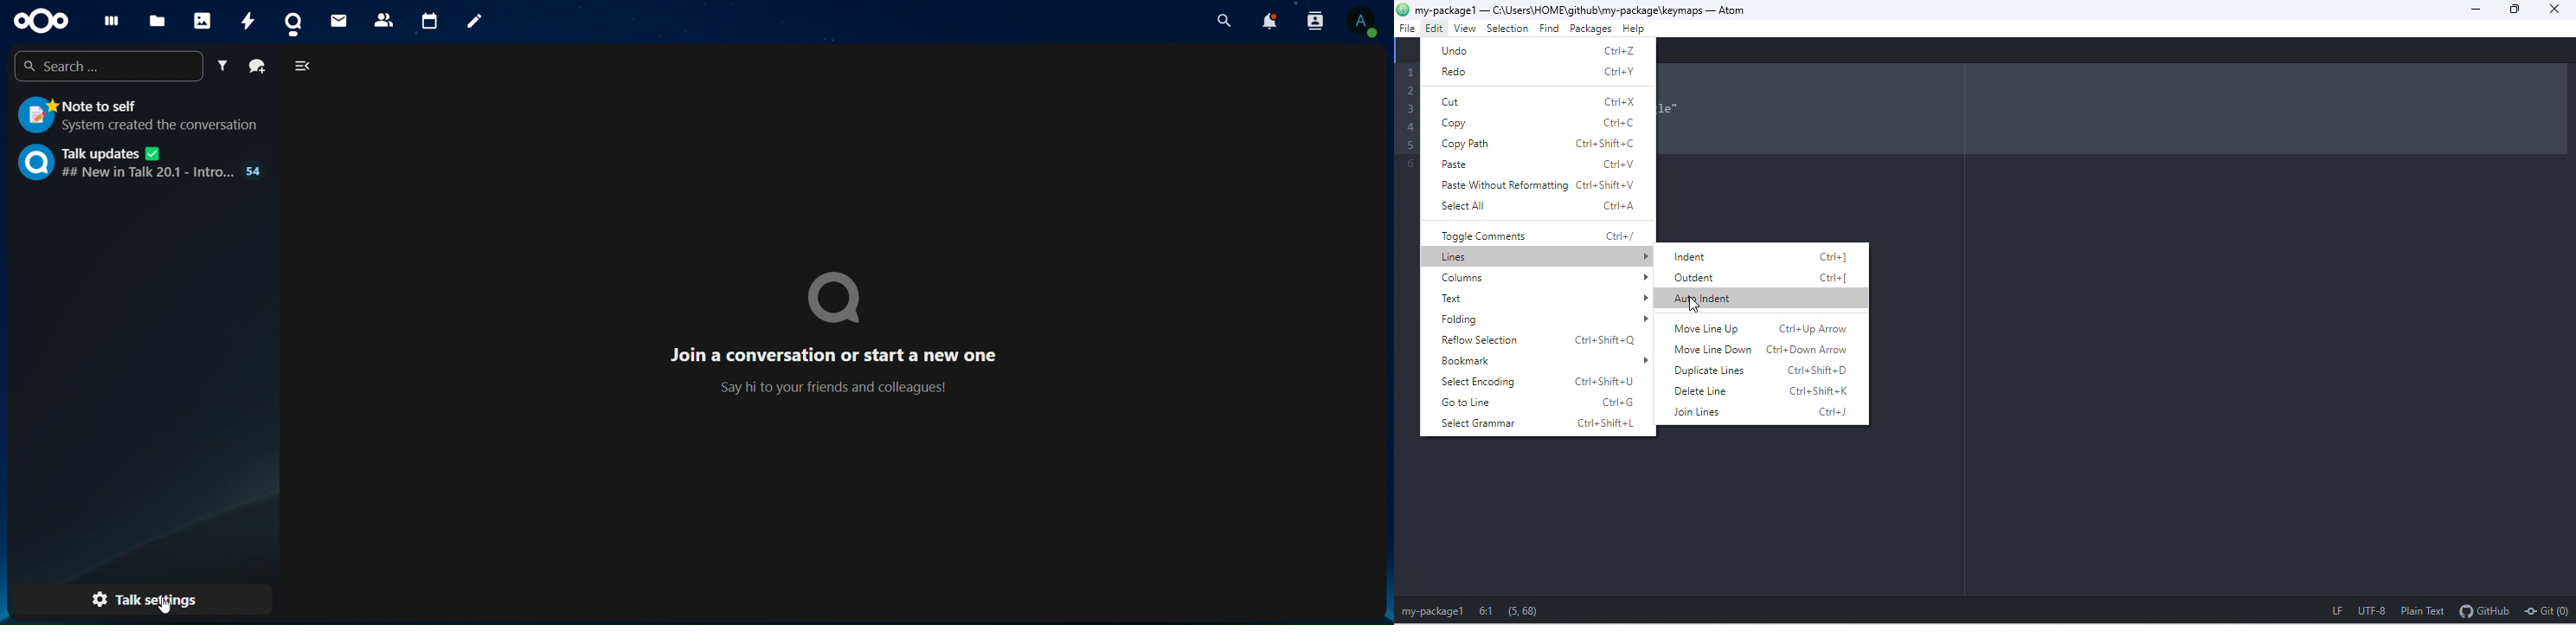 The image size is (2576, 644). I want to click on minimize, so click(2478, 9).